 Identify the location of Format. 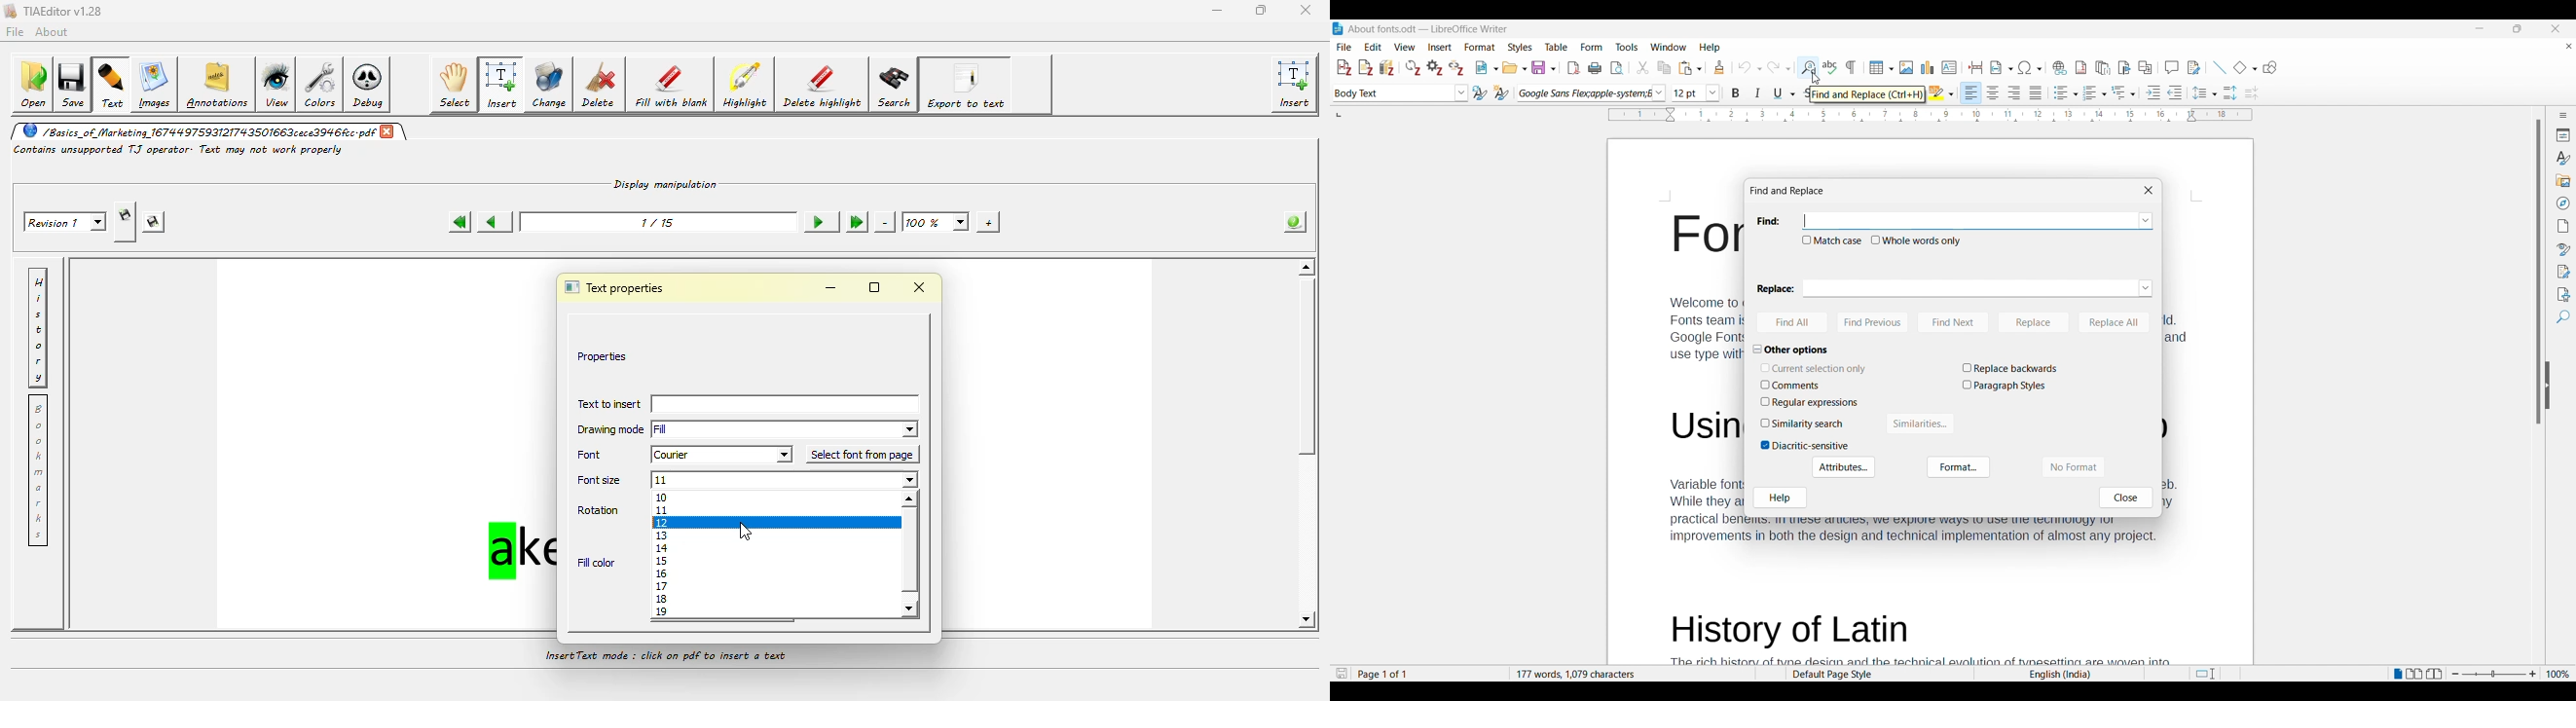
(1959, 467).